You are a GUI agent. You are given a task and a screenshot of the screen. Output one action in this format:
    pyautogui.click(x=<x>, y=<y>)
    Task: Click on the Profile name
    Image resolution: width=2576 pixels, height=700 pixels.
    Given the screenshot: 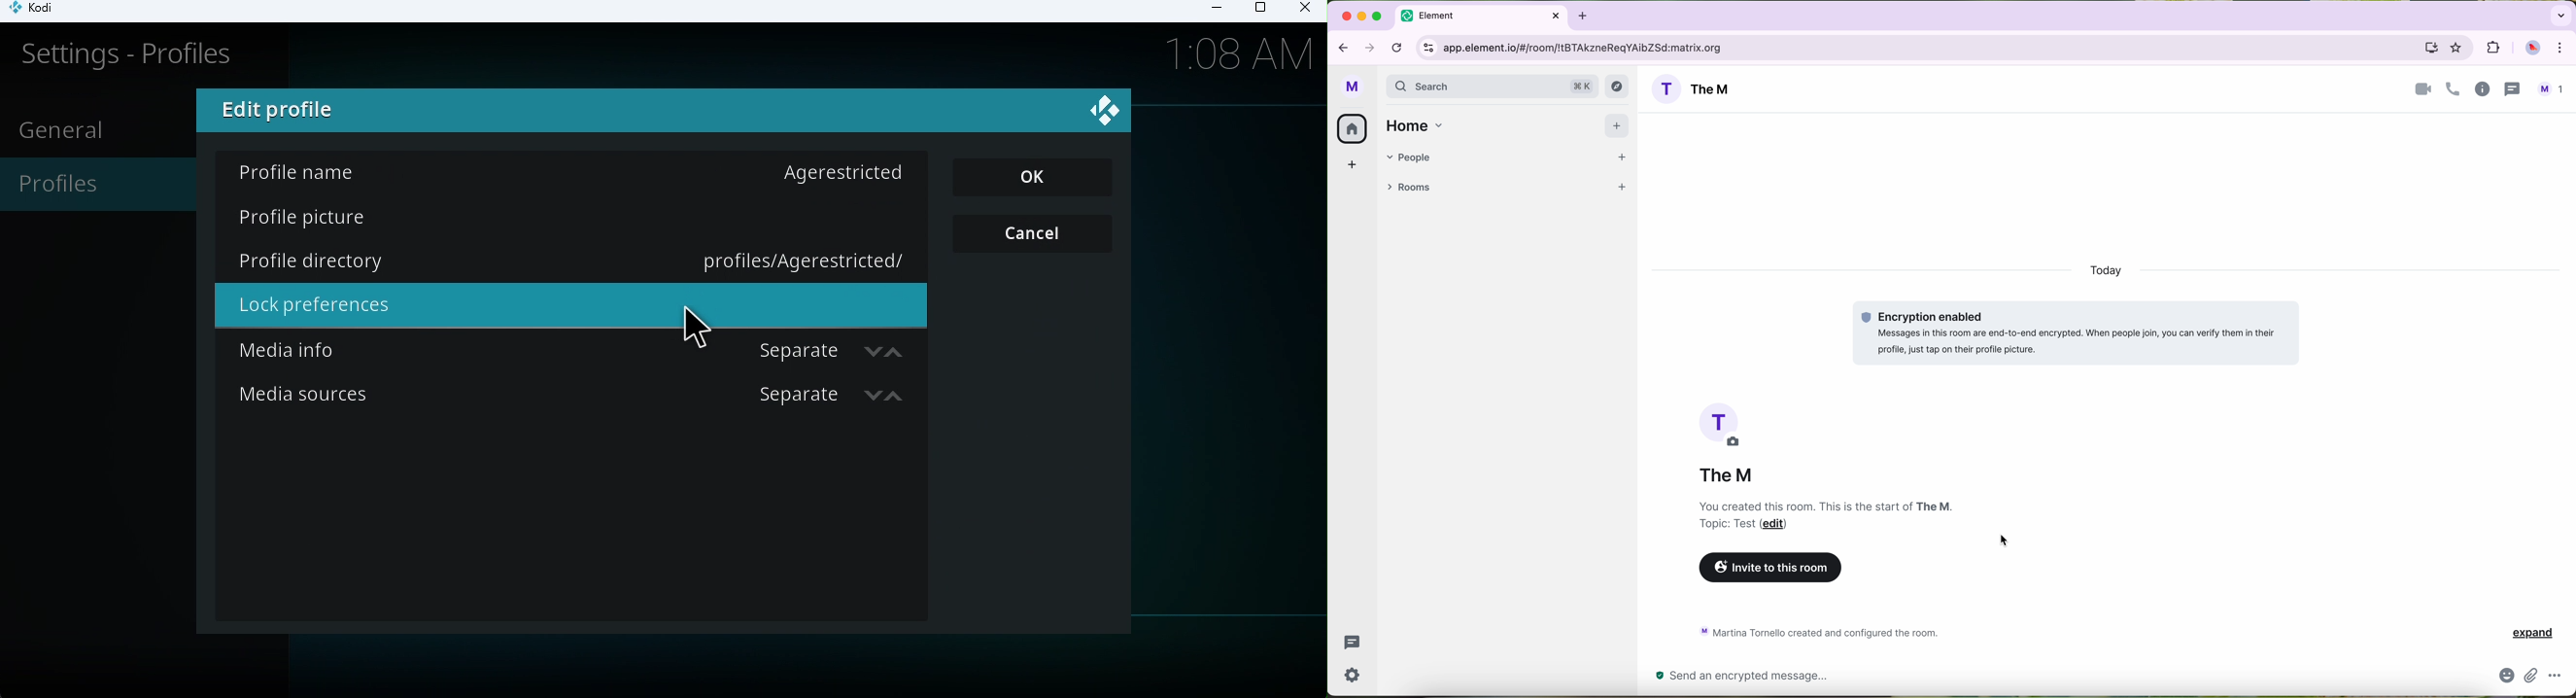 What is the action you would take?
    pyautogui.click(x=573, y=172)
    